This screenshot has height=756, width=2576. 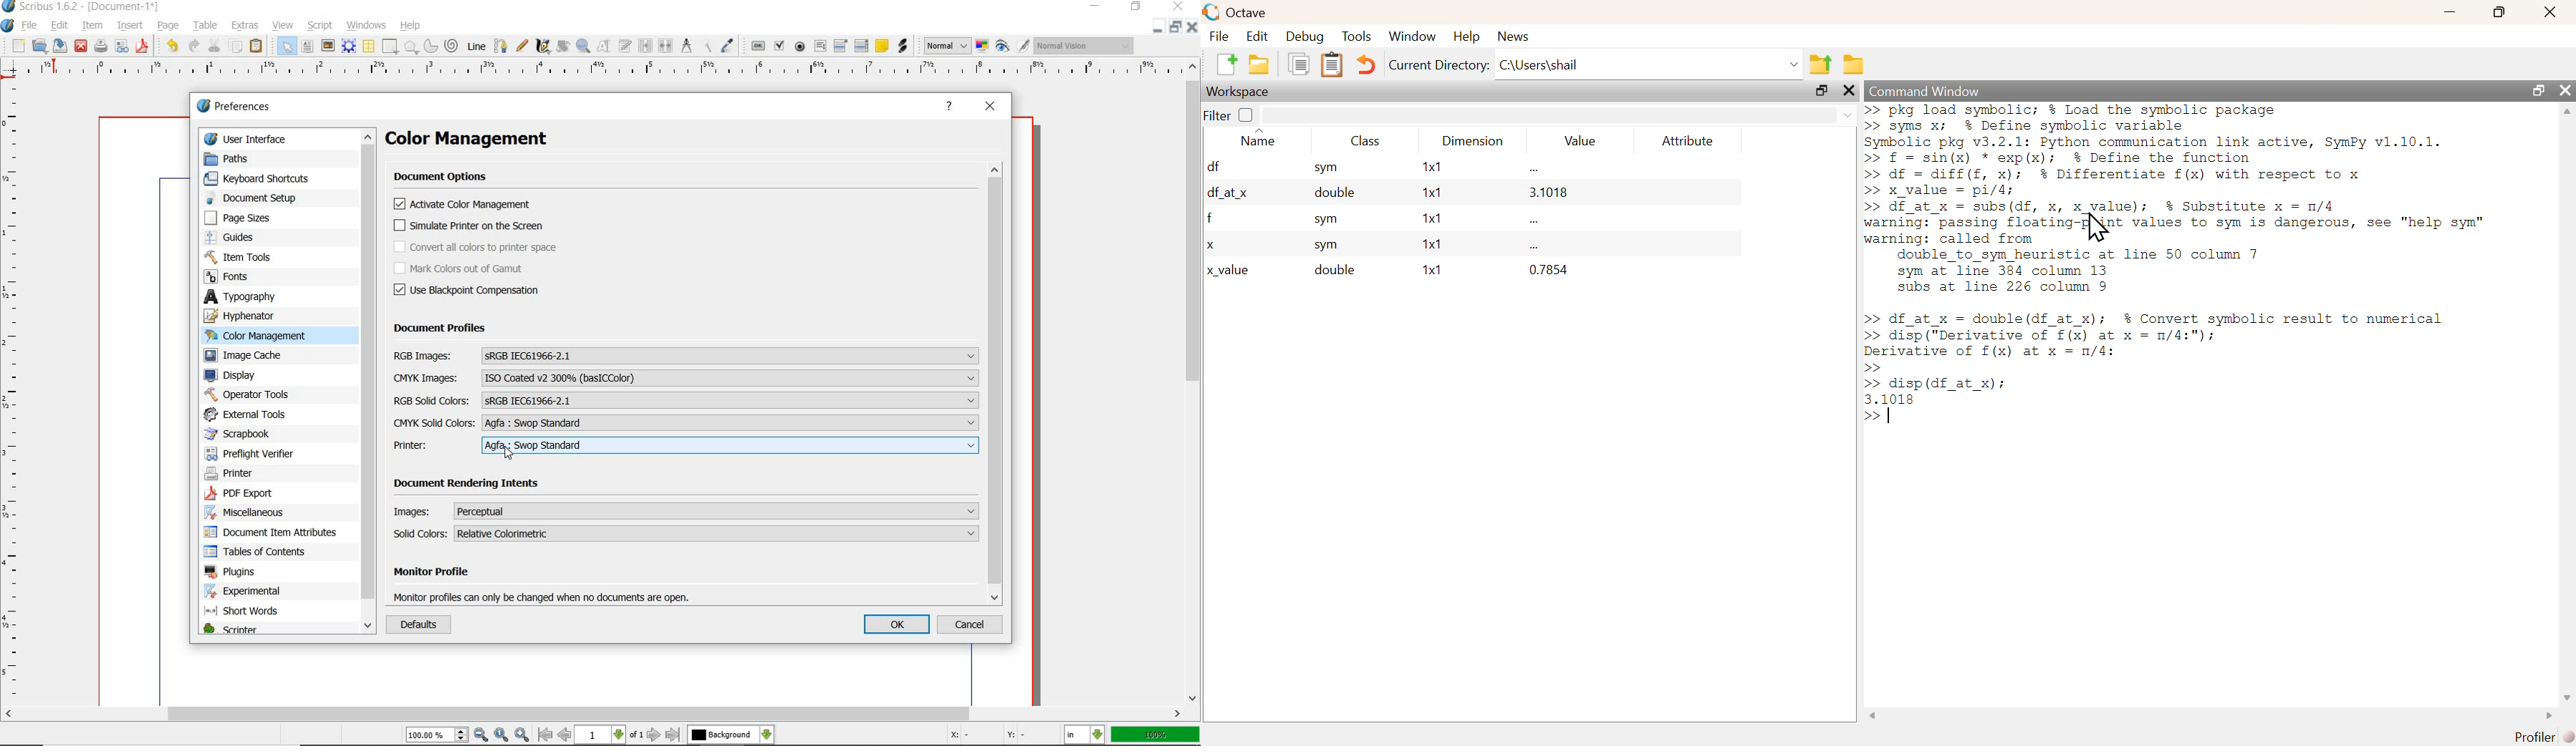 I want to click on print, so click(x=100, y=46).